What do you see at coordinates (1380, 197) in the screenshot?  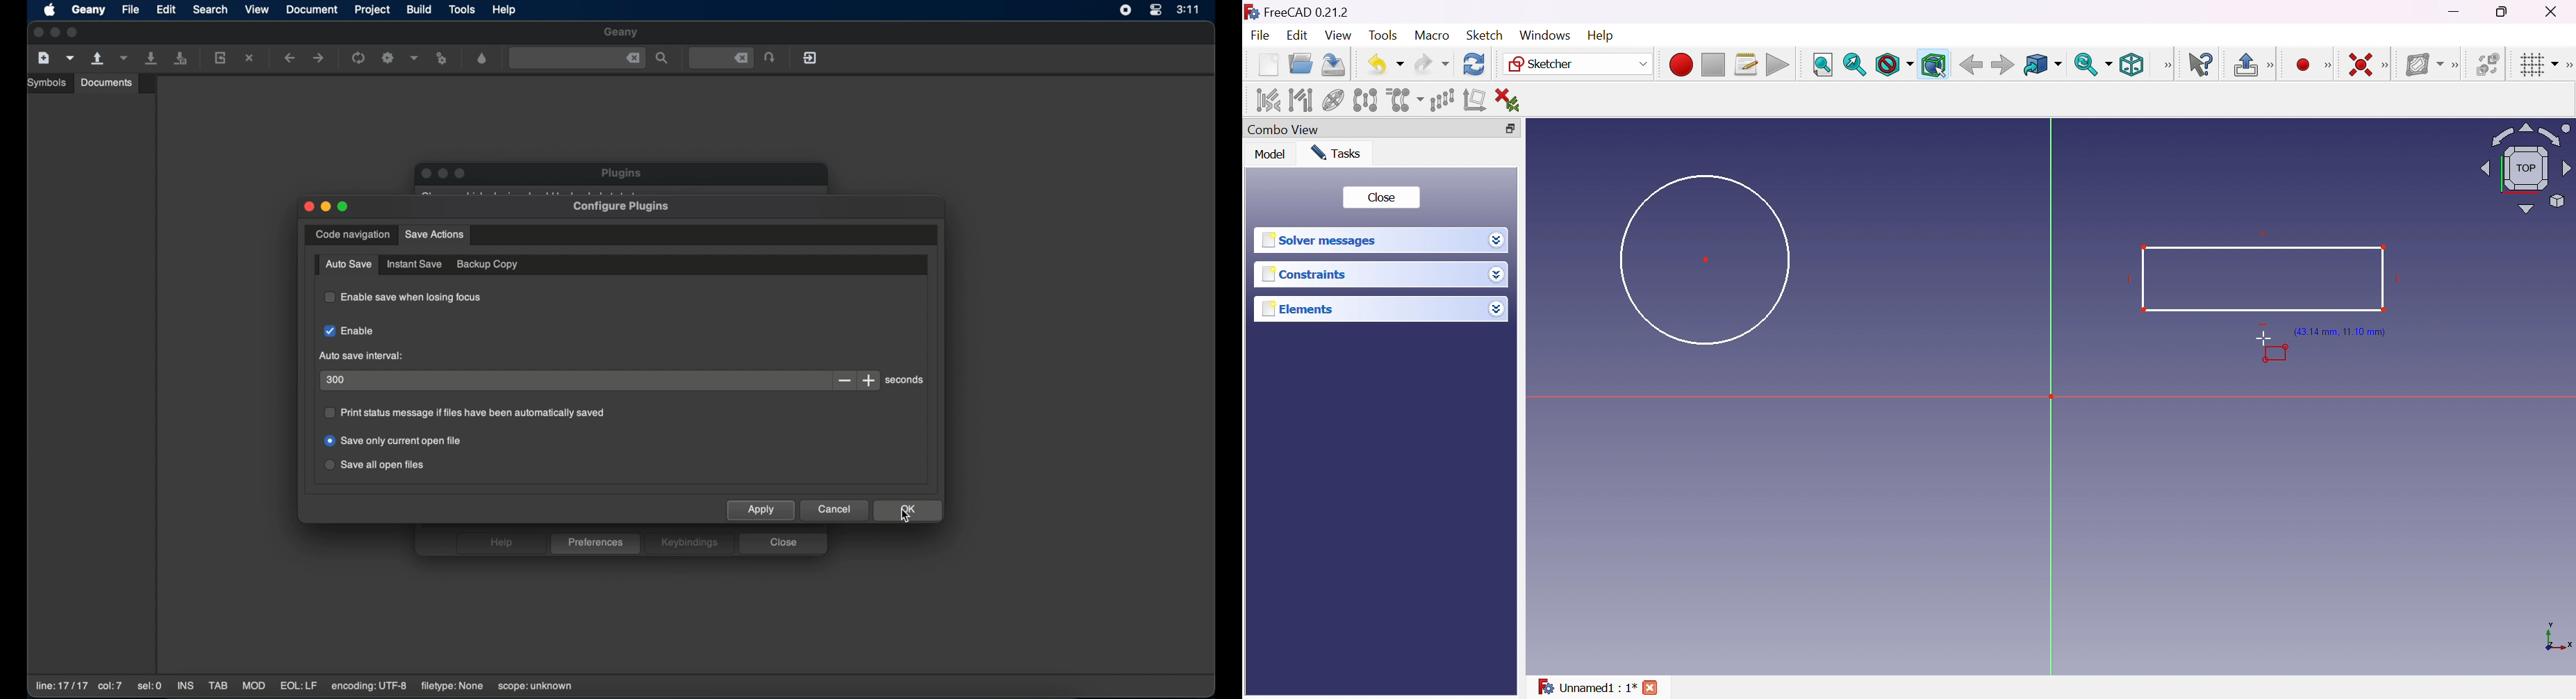 I see `Close` at bounding box center [1380, 197].